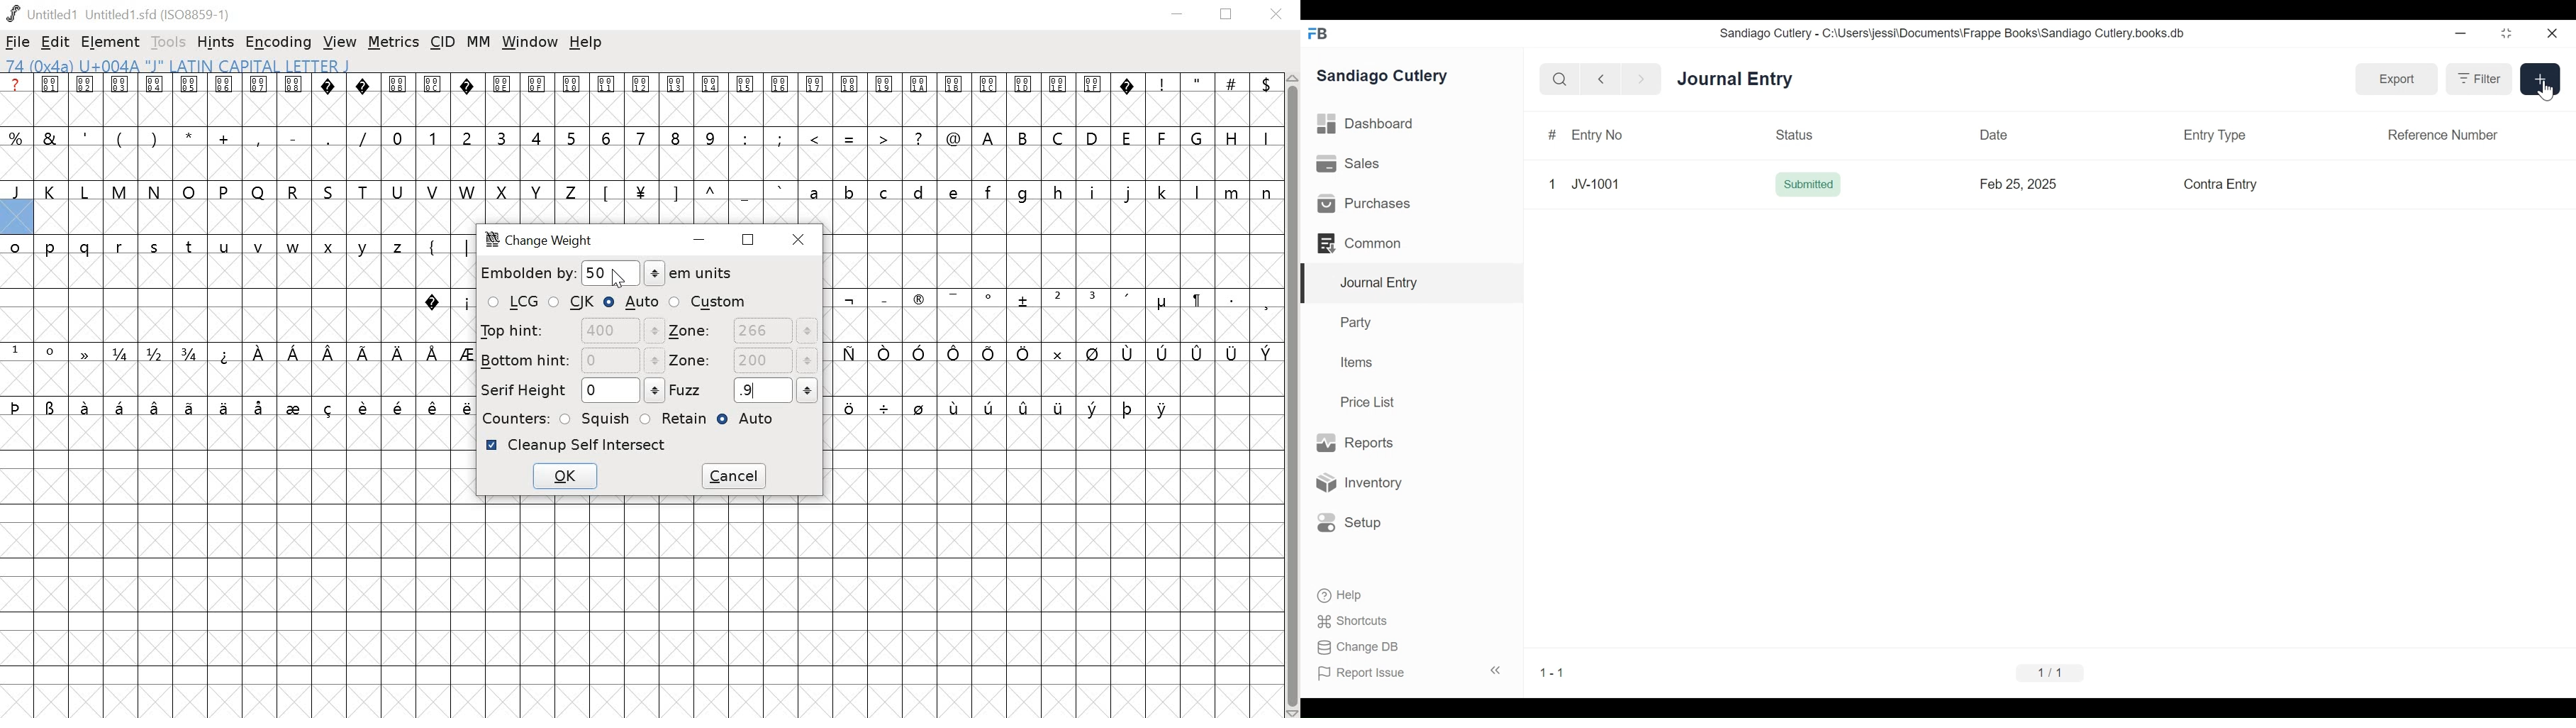 The height and width of the screenshot is (728, 2576). I want to click on close, so click(1278, 15).